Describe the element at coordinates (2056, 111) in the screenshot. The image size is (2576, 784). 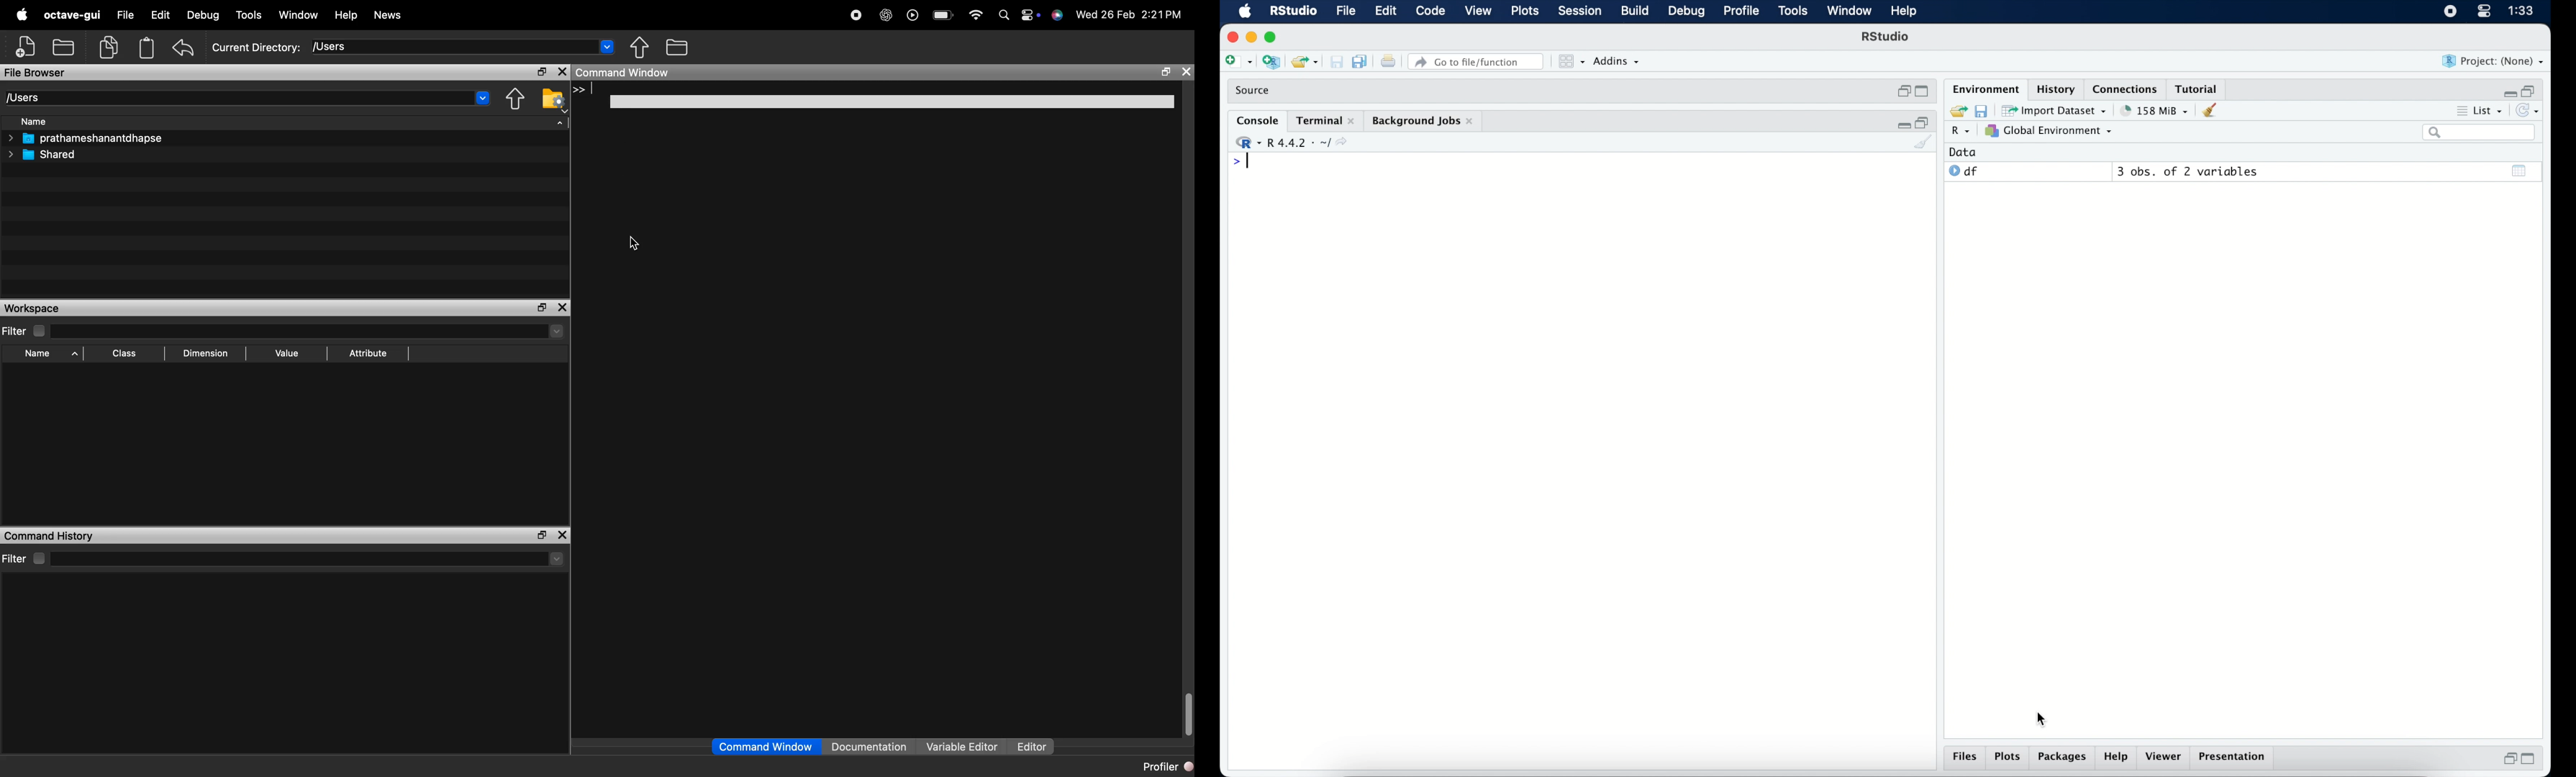
I see `import dataset` at that location.